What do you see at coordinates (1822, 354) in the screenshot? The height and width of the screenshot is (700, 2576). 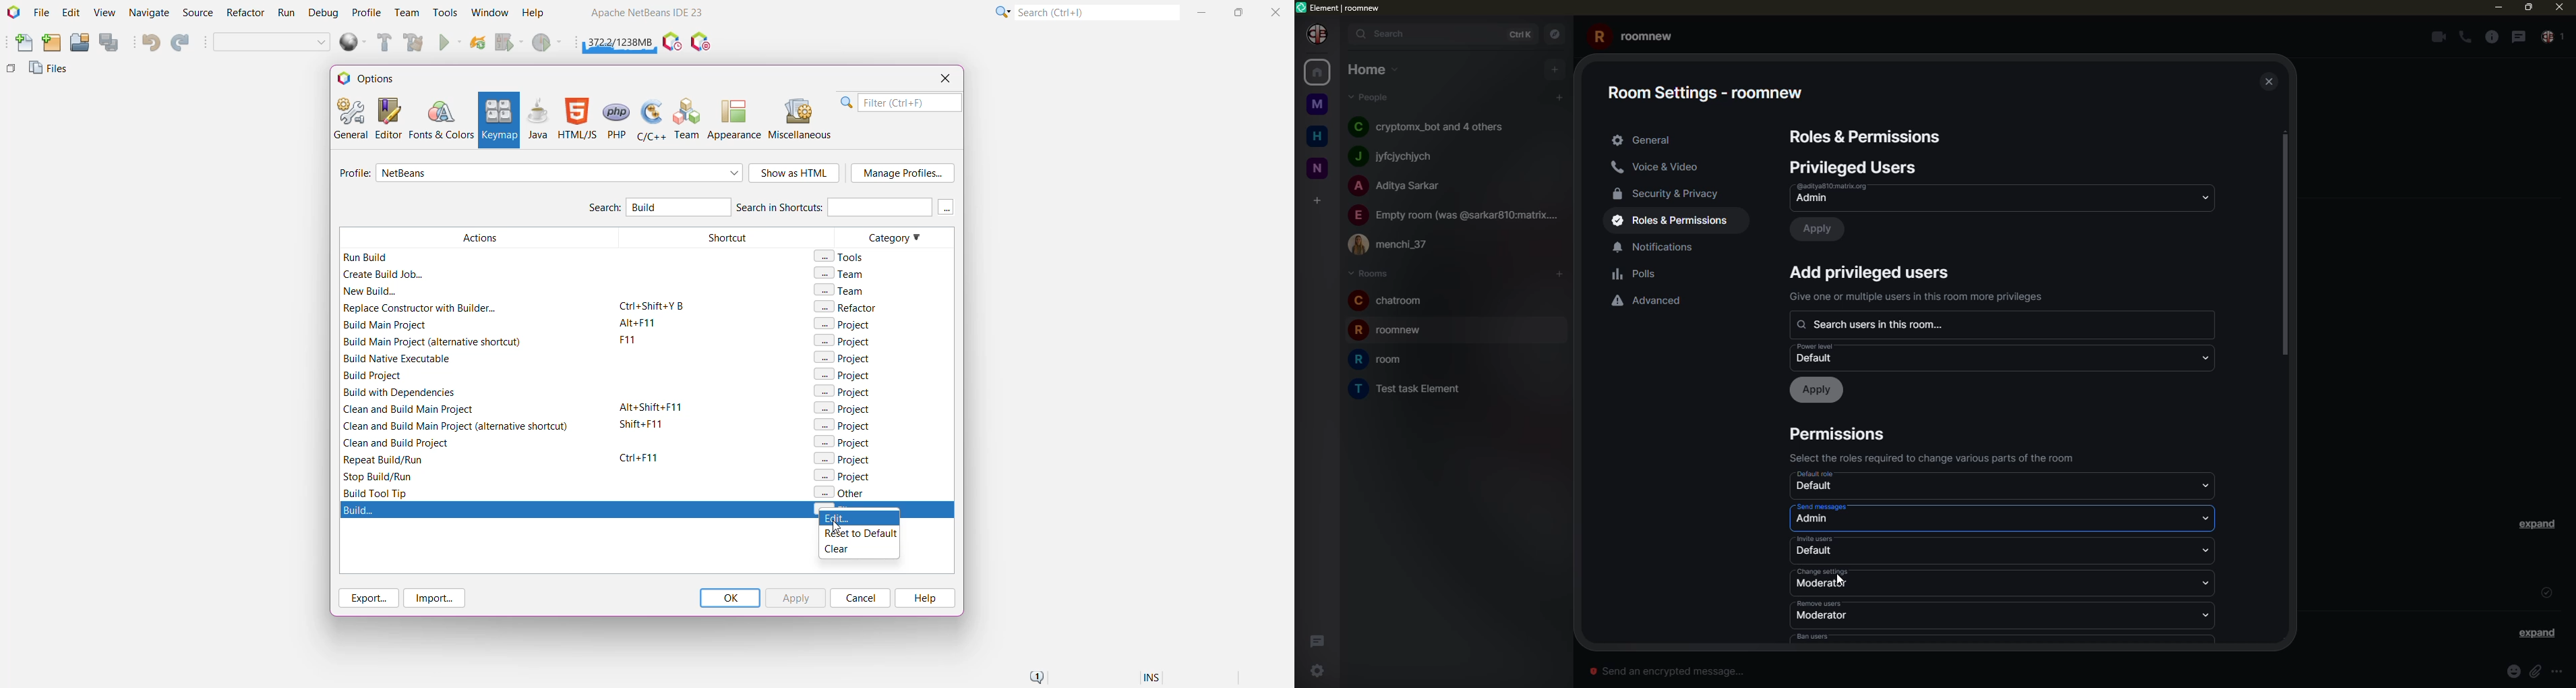 I see `default` at bounding box center [1822, 354].